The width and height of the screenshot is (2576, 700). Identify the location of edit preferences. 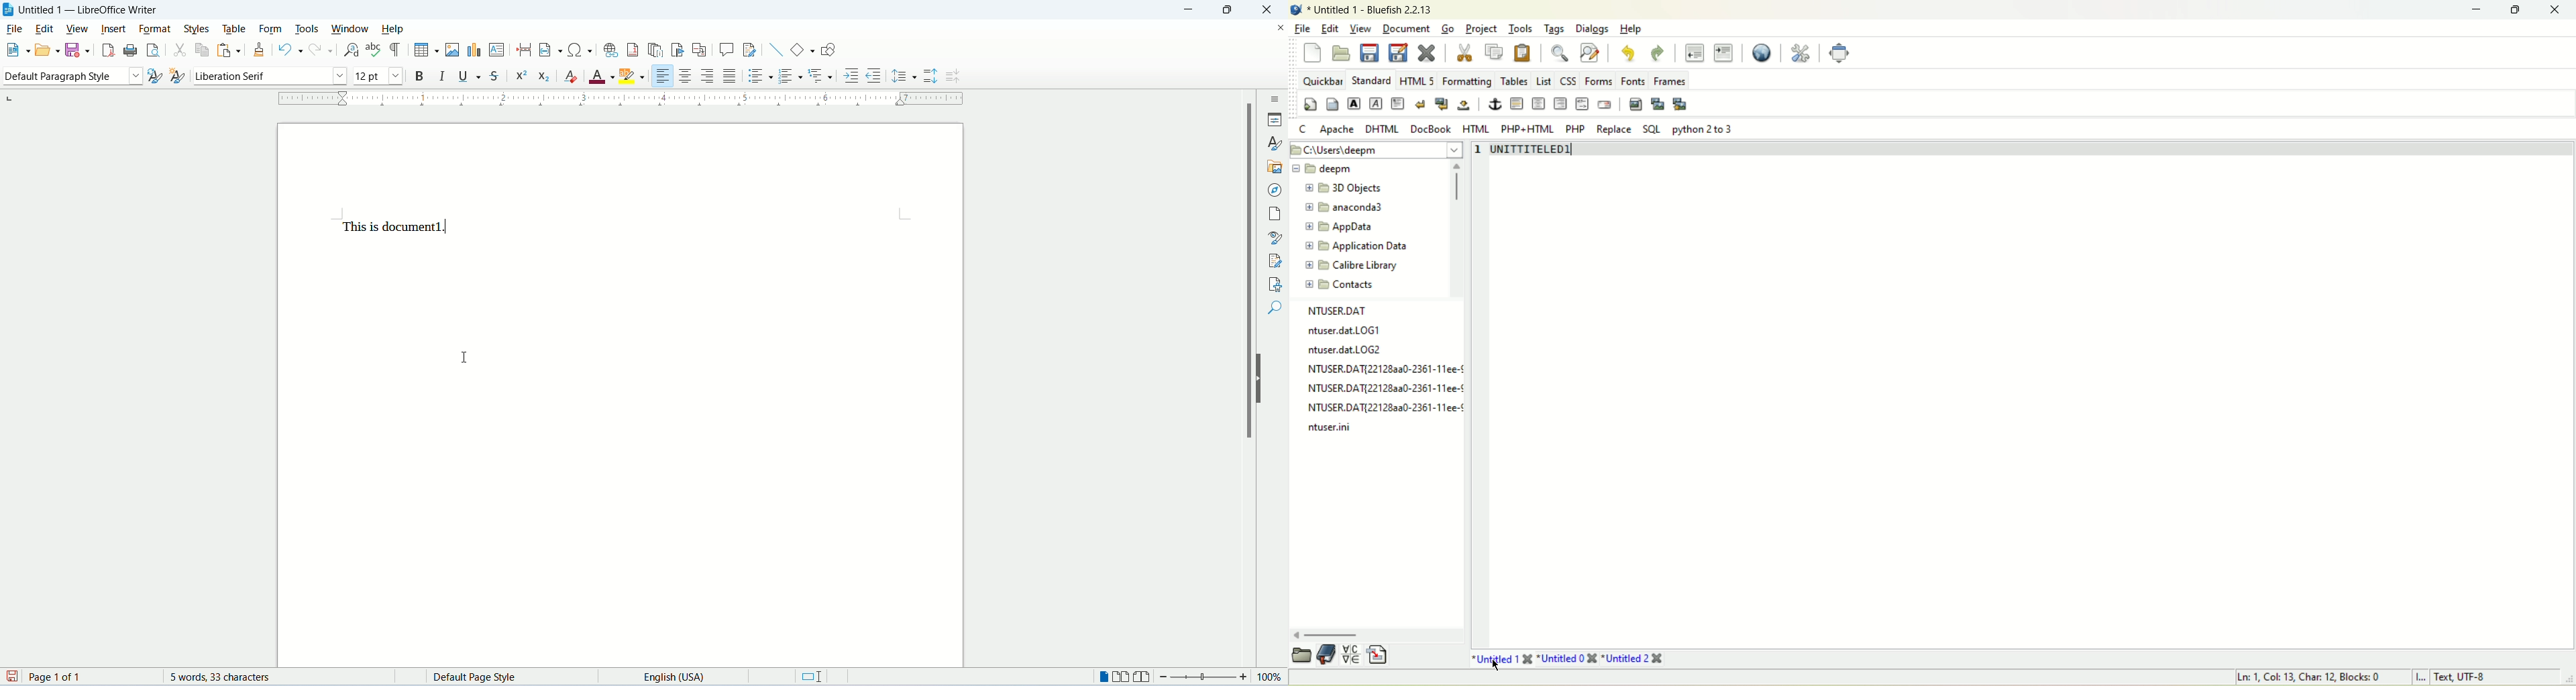
(1802, 54).